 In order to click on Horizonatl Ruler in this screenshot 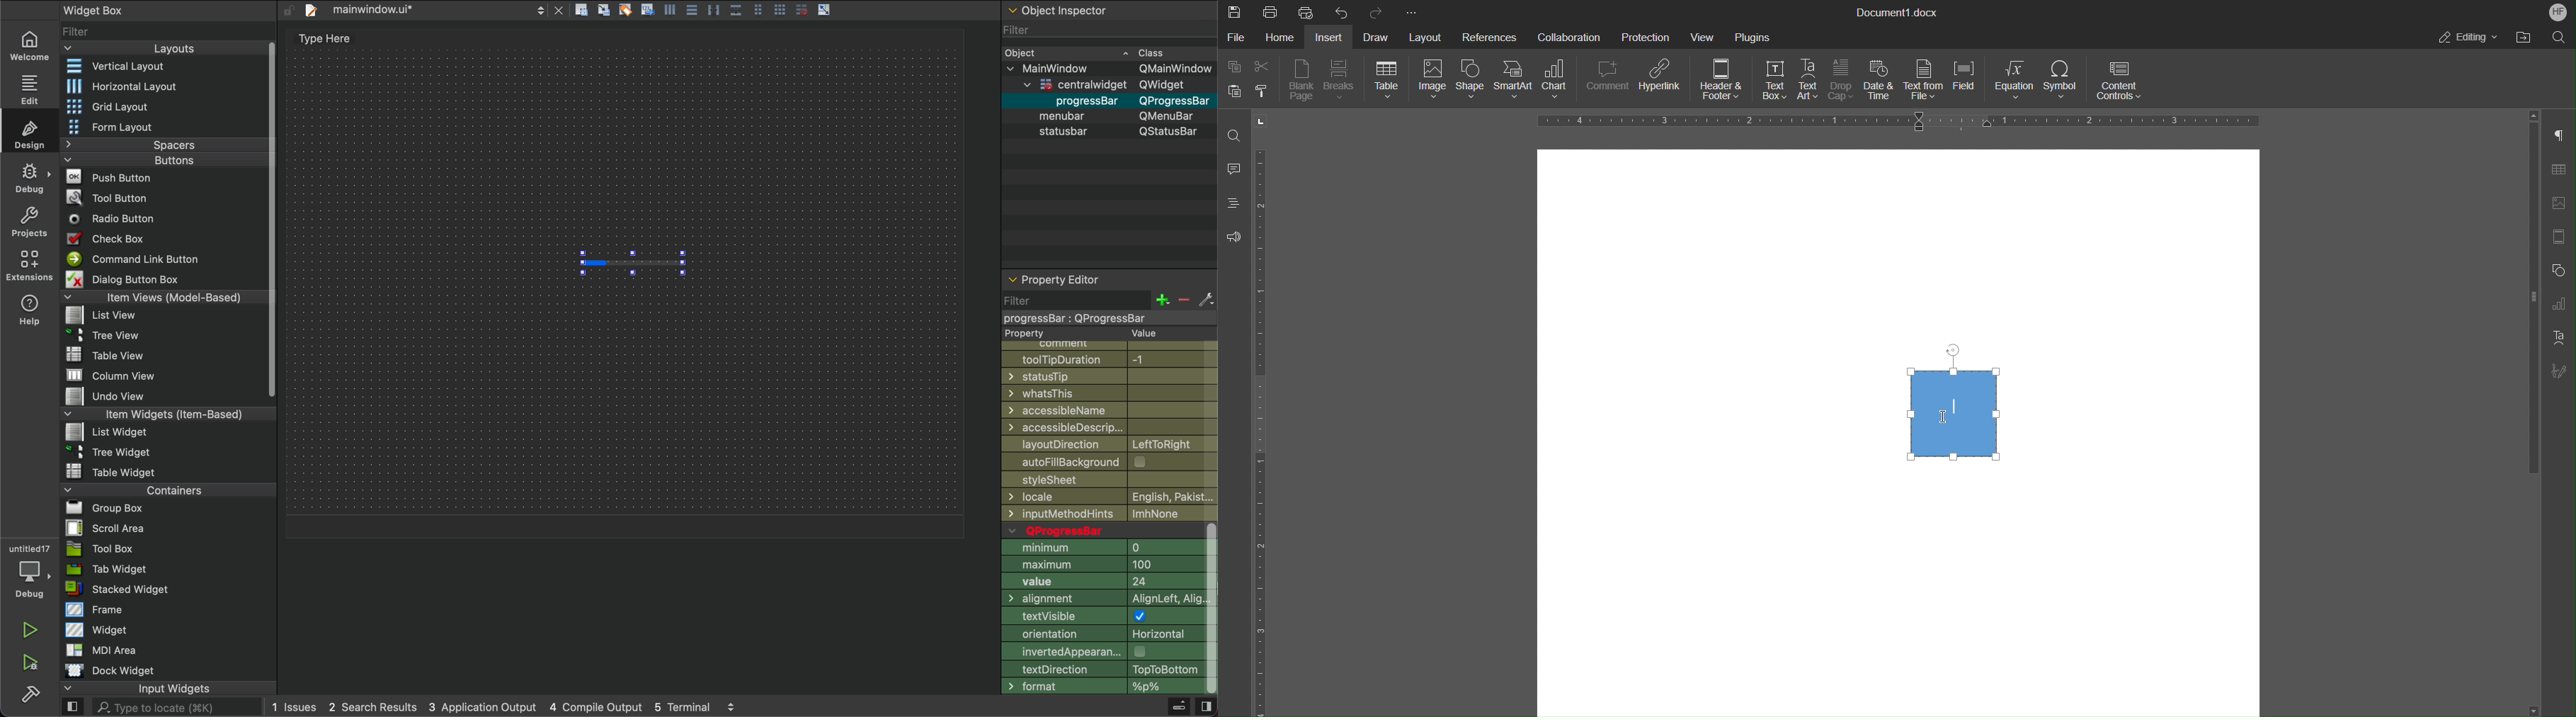, I will do `click(1893, 122)`.